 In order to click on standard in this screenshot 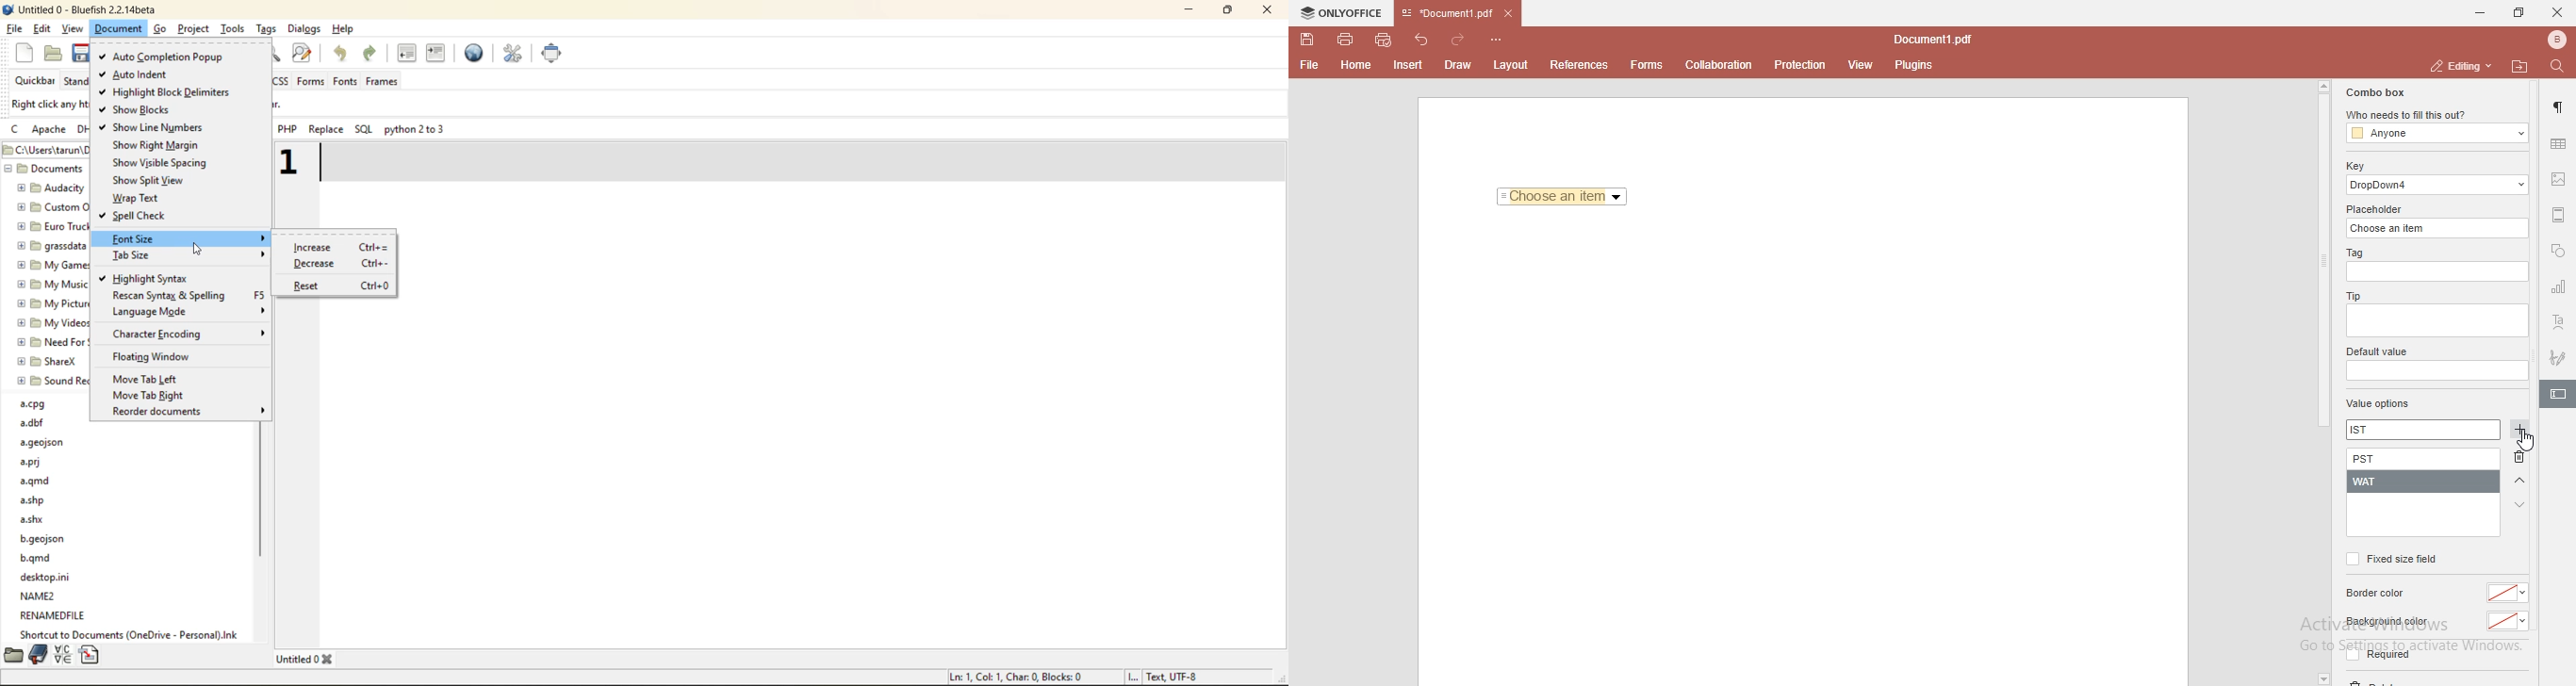, I will do `click(77, 81)`.